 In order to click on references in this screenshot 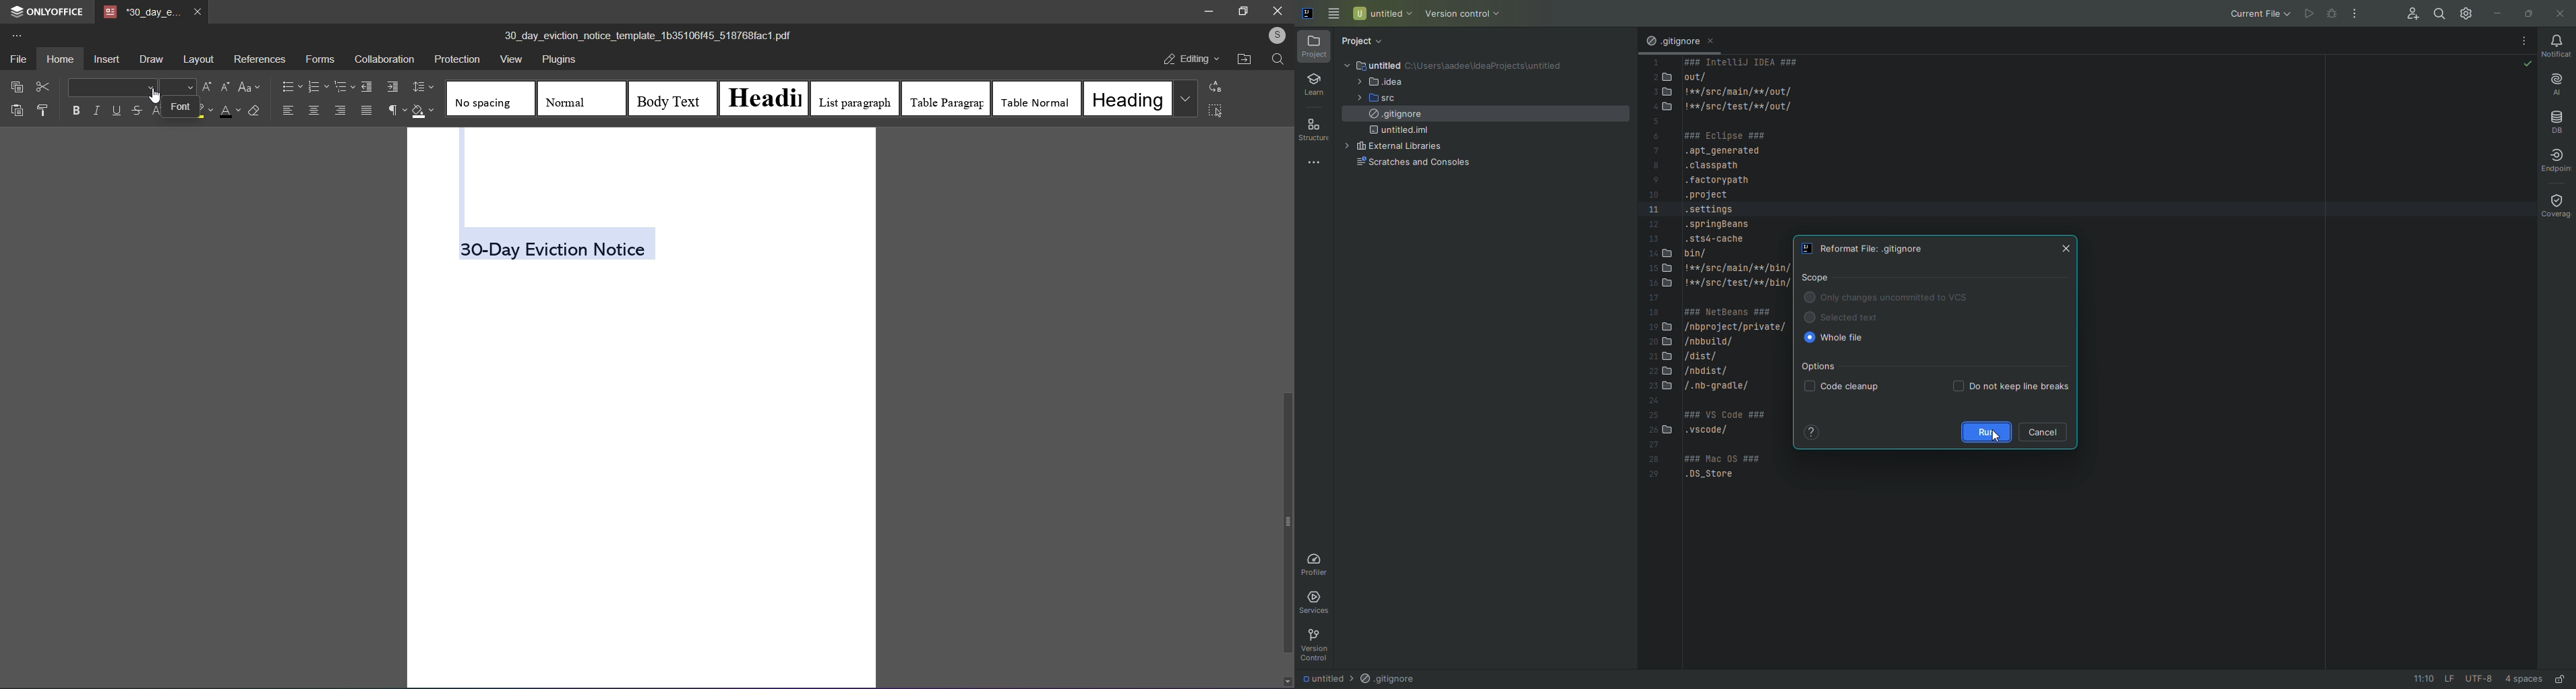, I will do `click(260, 60)`.